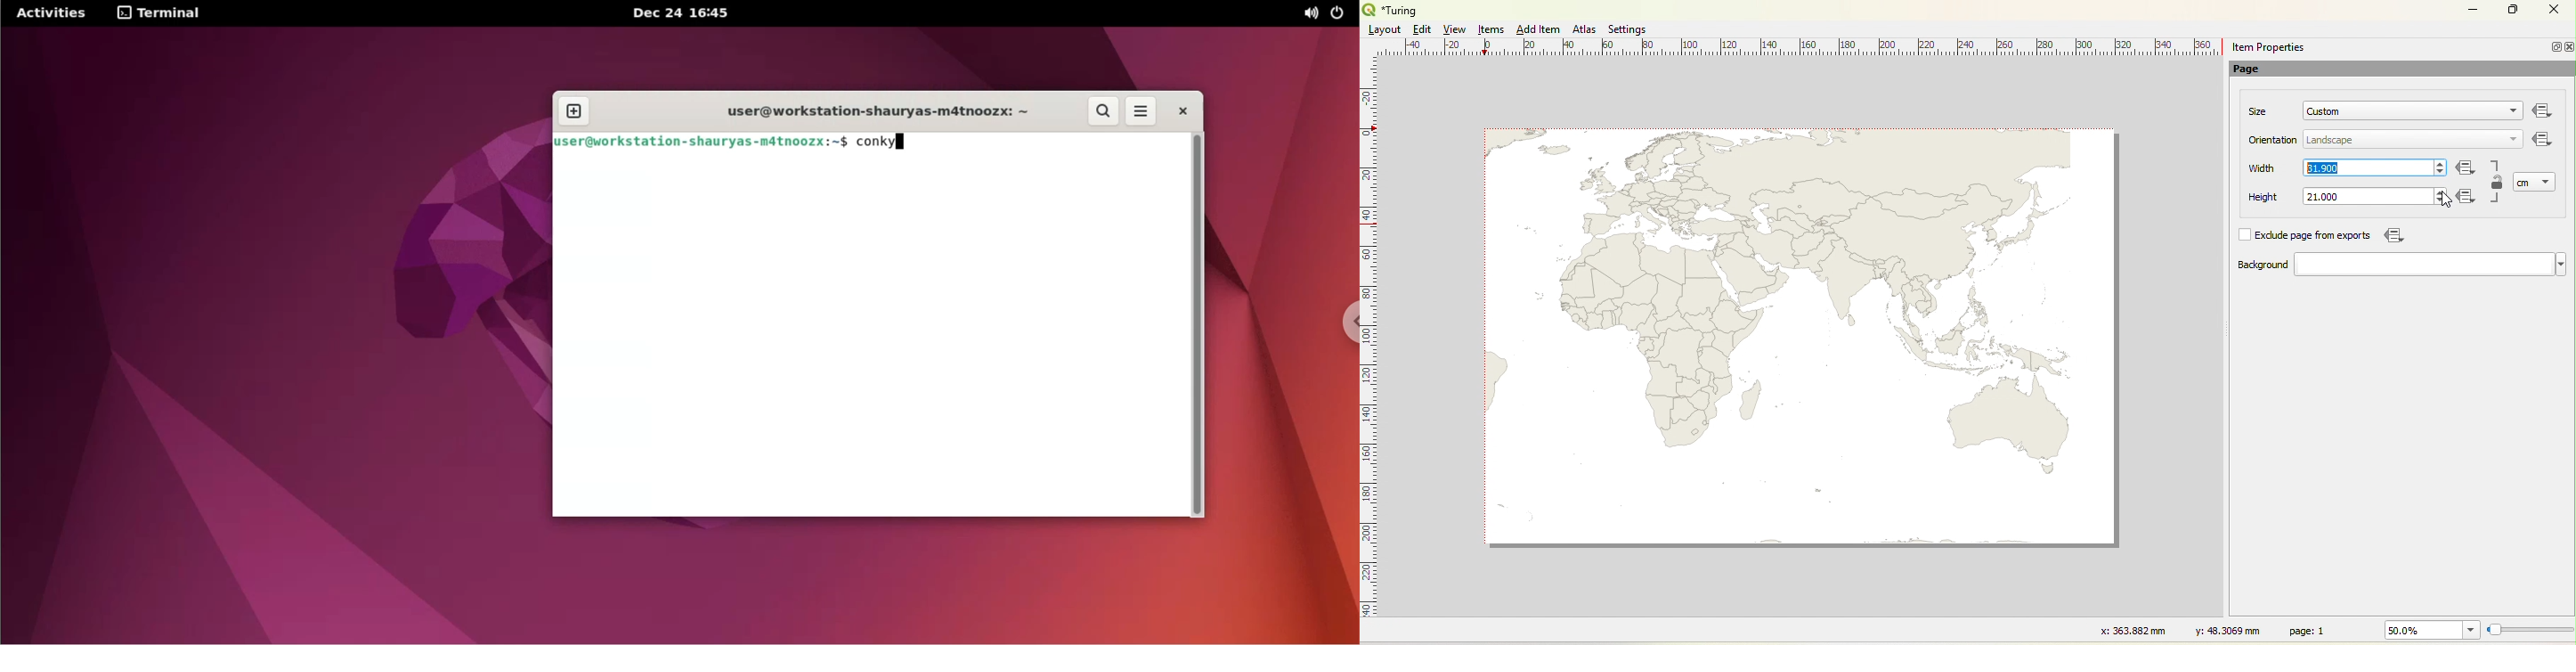 This screenshot has height=672, width=2576. What do you see at coordinates (1799, 336) in the screenshot?
I see `map` at bounding box center [1799, 336].